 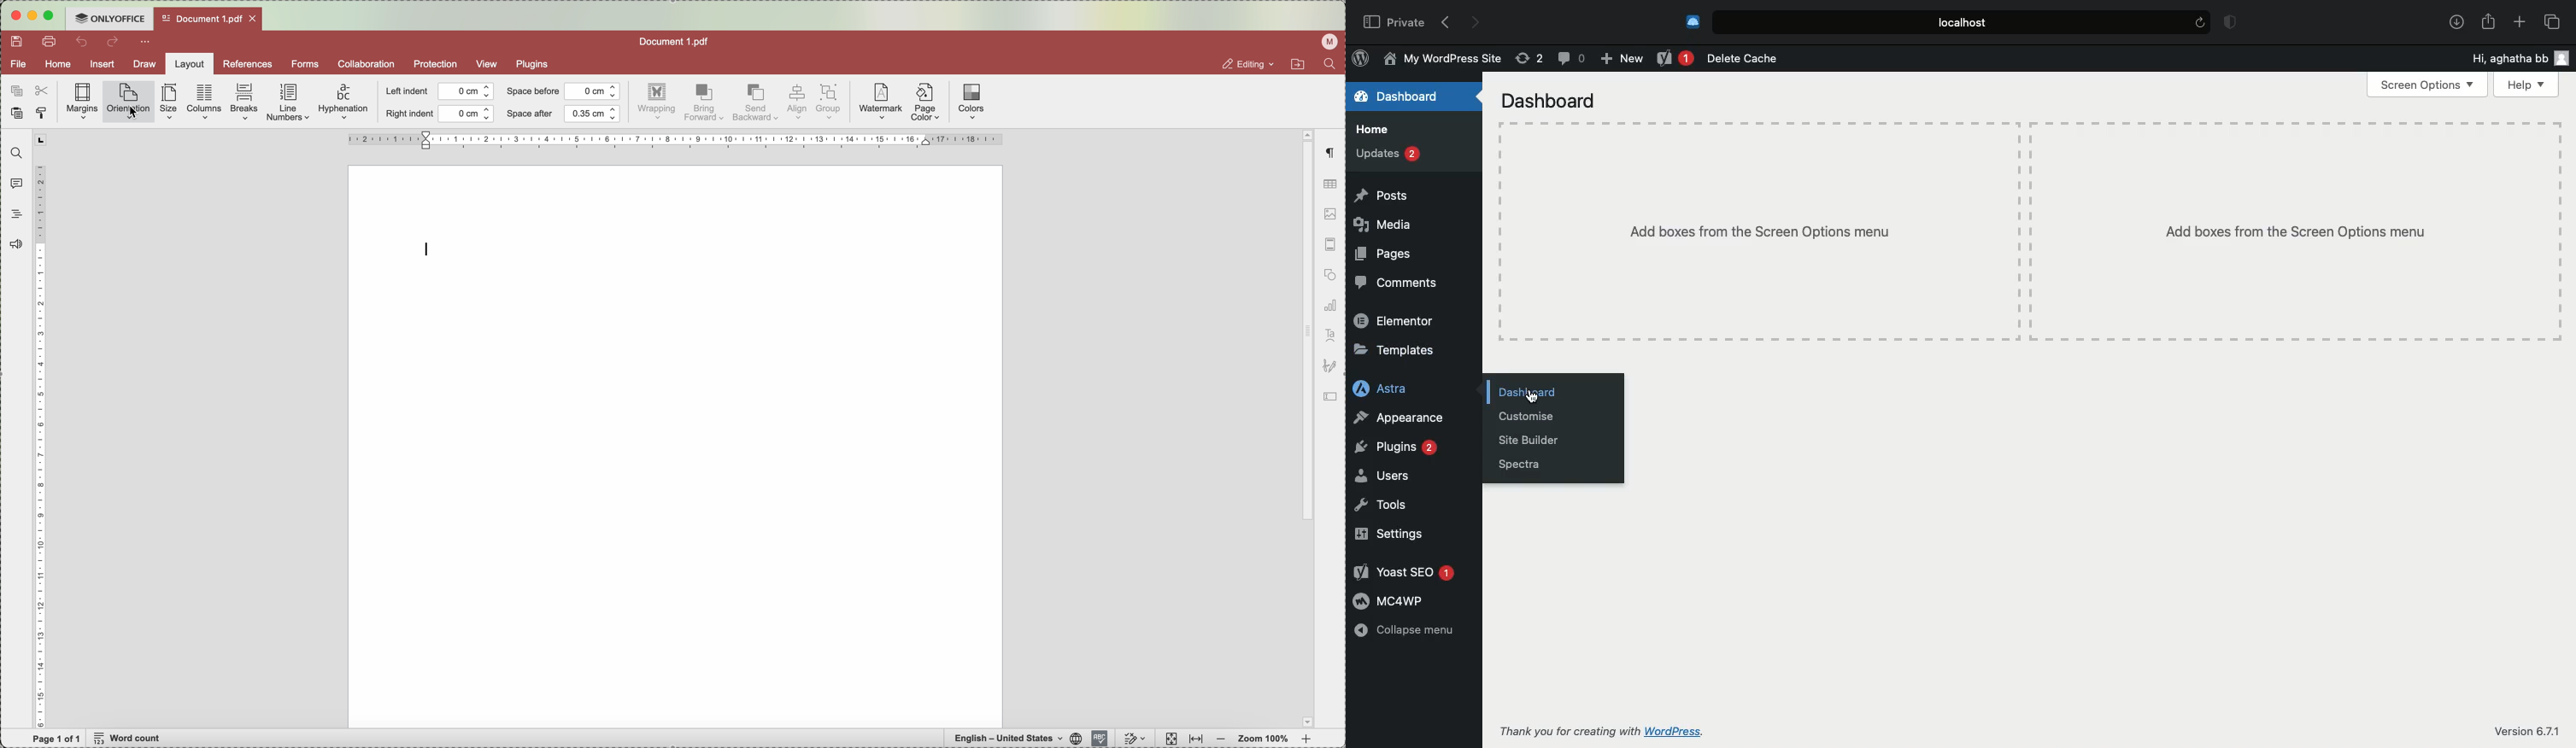 What do you see at coordinates (2528, 732) in the screenshot?
I see `Version 6.71` at bounding box center [2528, 732].